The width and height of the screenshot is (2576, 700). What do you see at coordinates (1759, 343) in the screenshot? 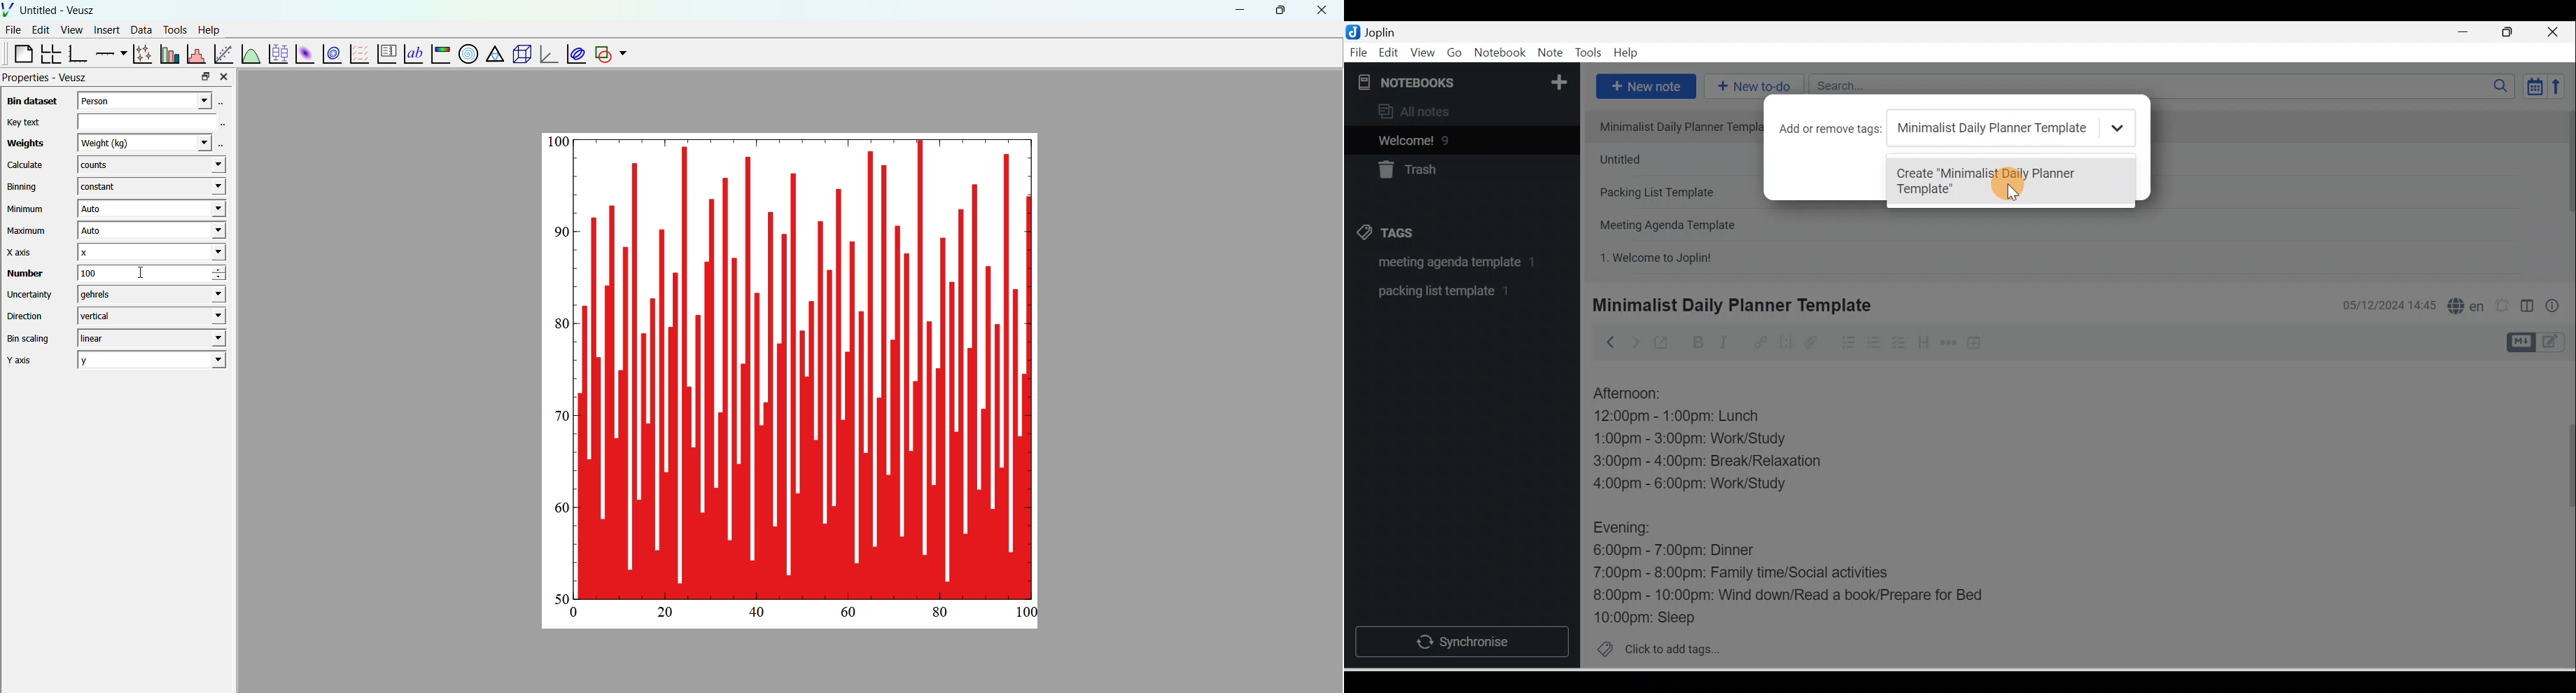
I see `Hyperlink` at bounding box center [1759, 343].